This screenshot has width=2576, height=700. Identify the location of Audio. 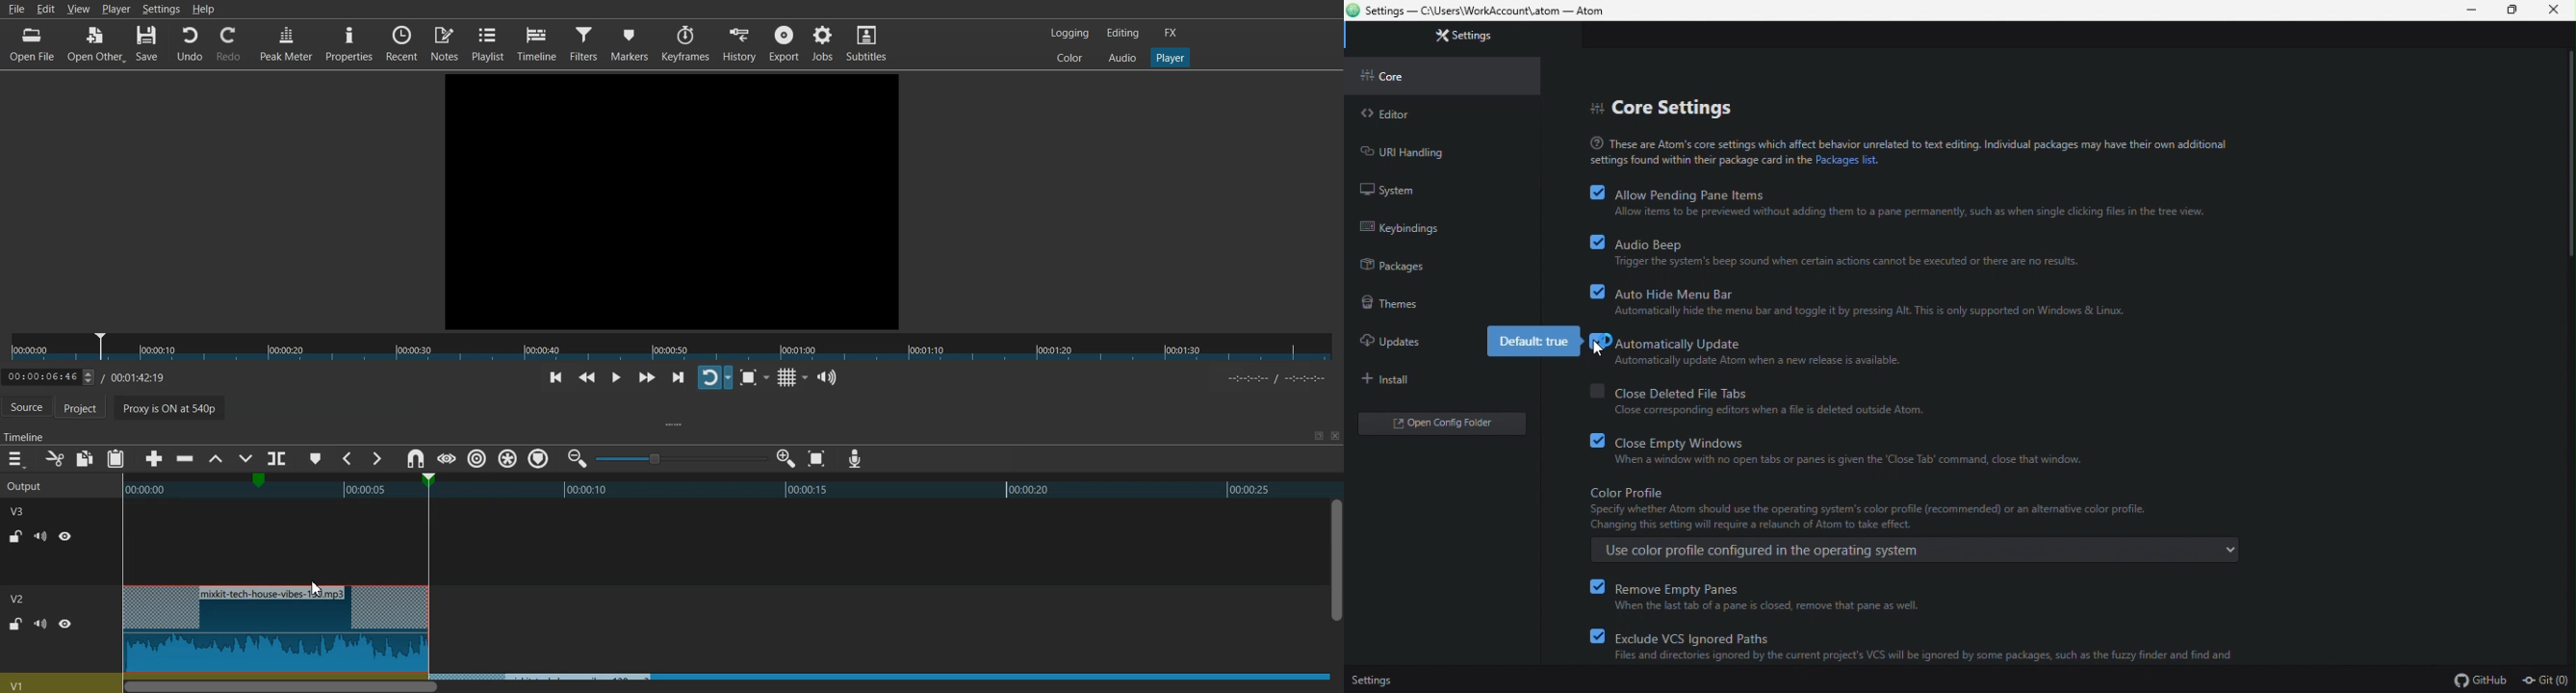
(1122, 57).